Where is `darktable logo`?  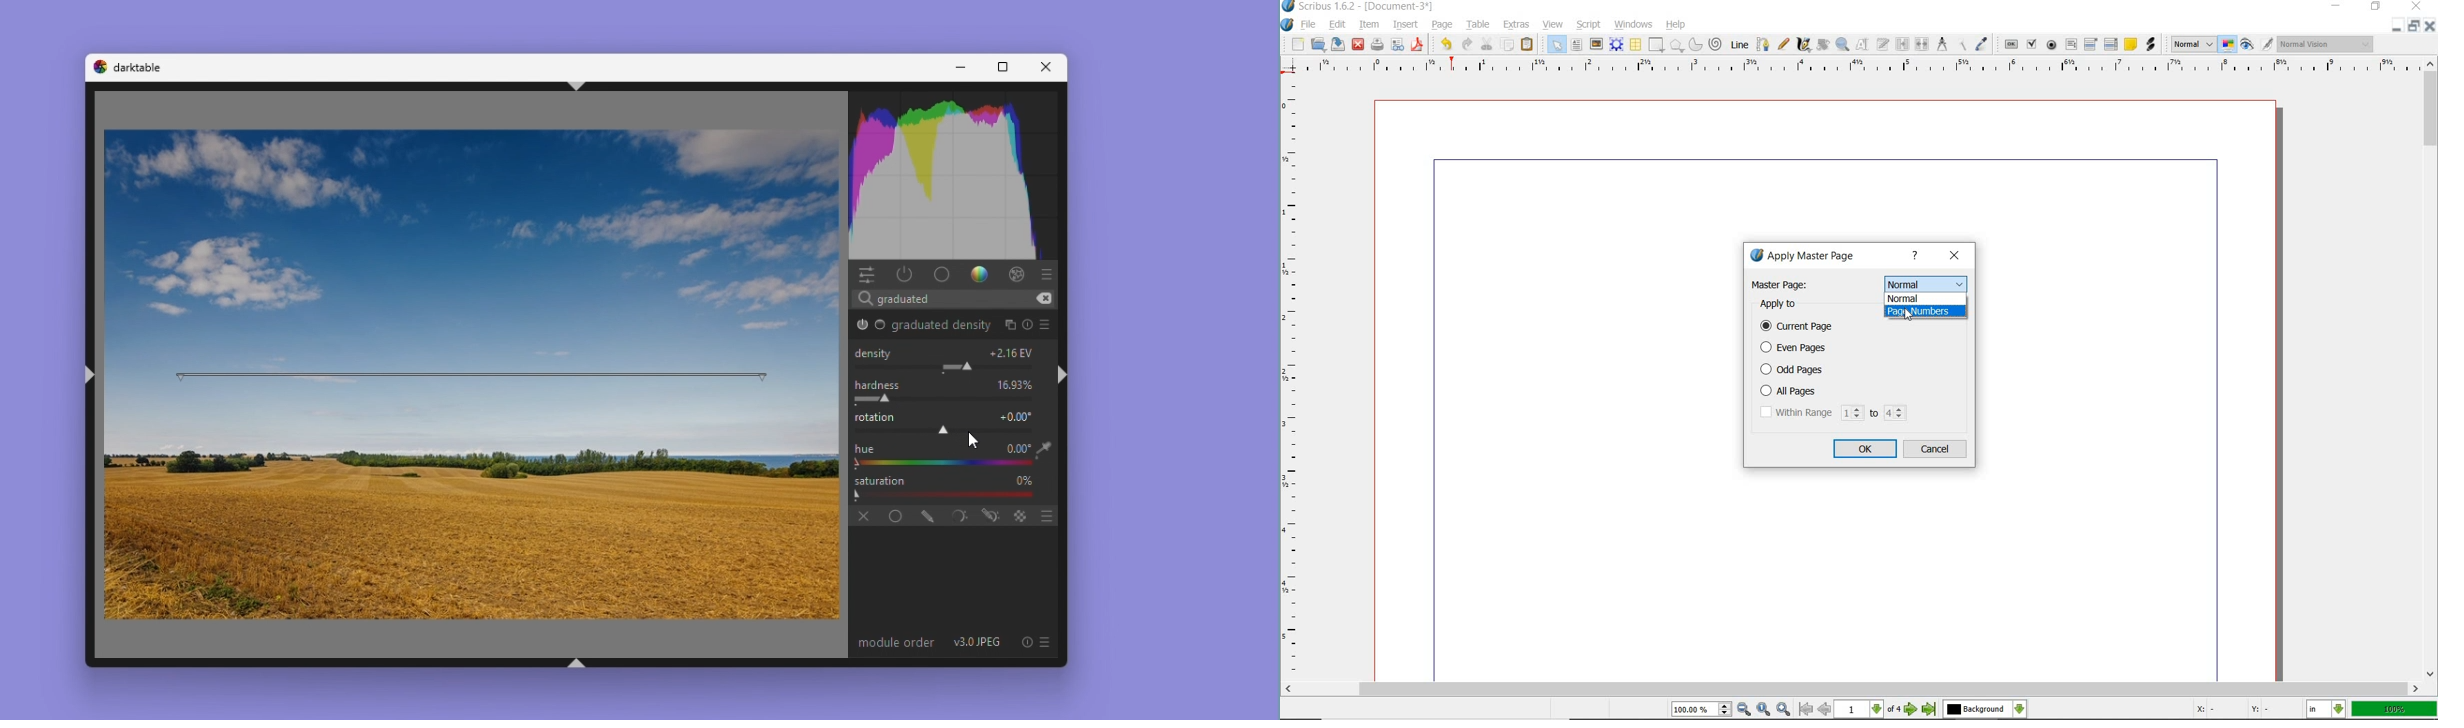
darktable logo is located at coordinates (98, 67).